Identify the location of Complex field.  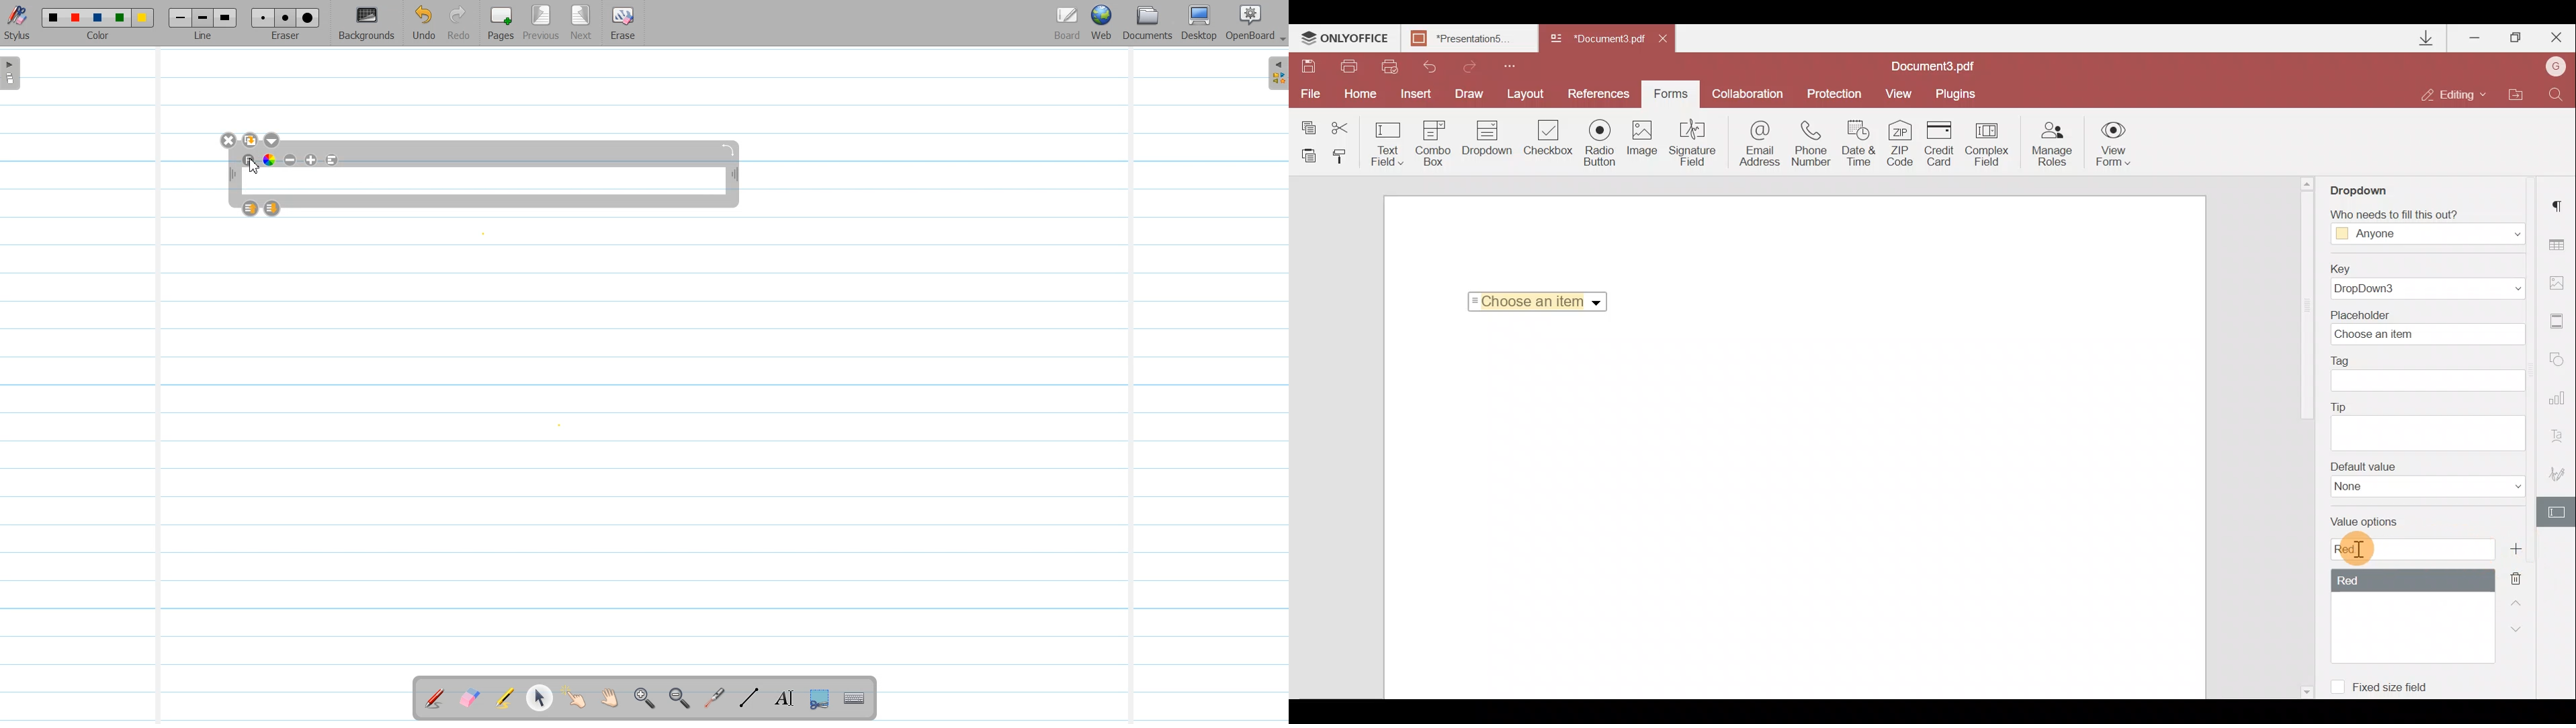
(1988, 143).